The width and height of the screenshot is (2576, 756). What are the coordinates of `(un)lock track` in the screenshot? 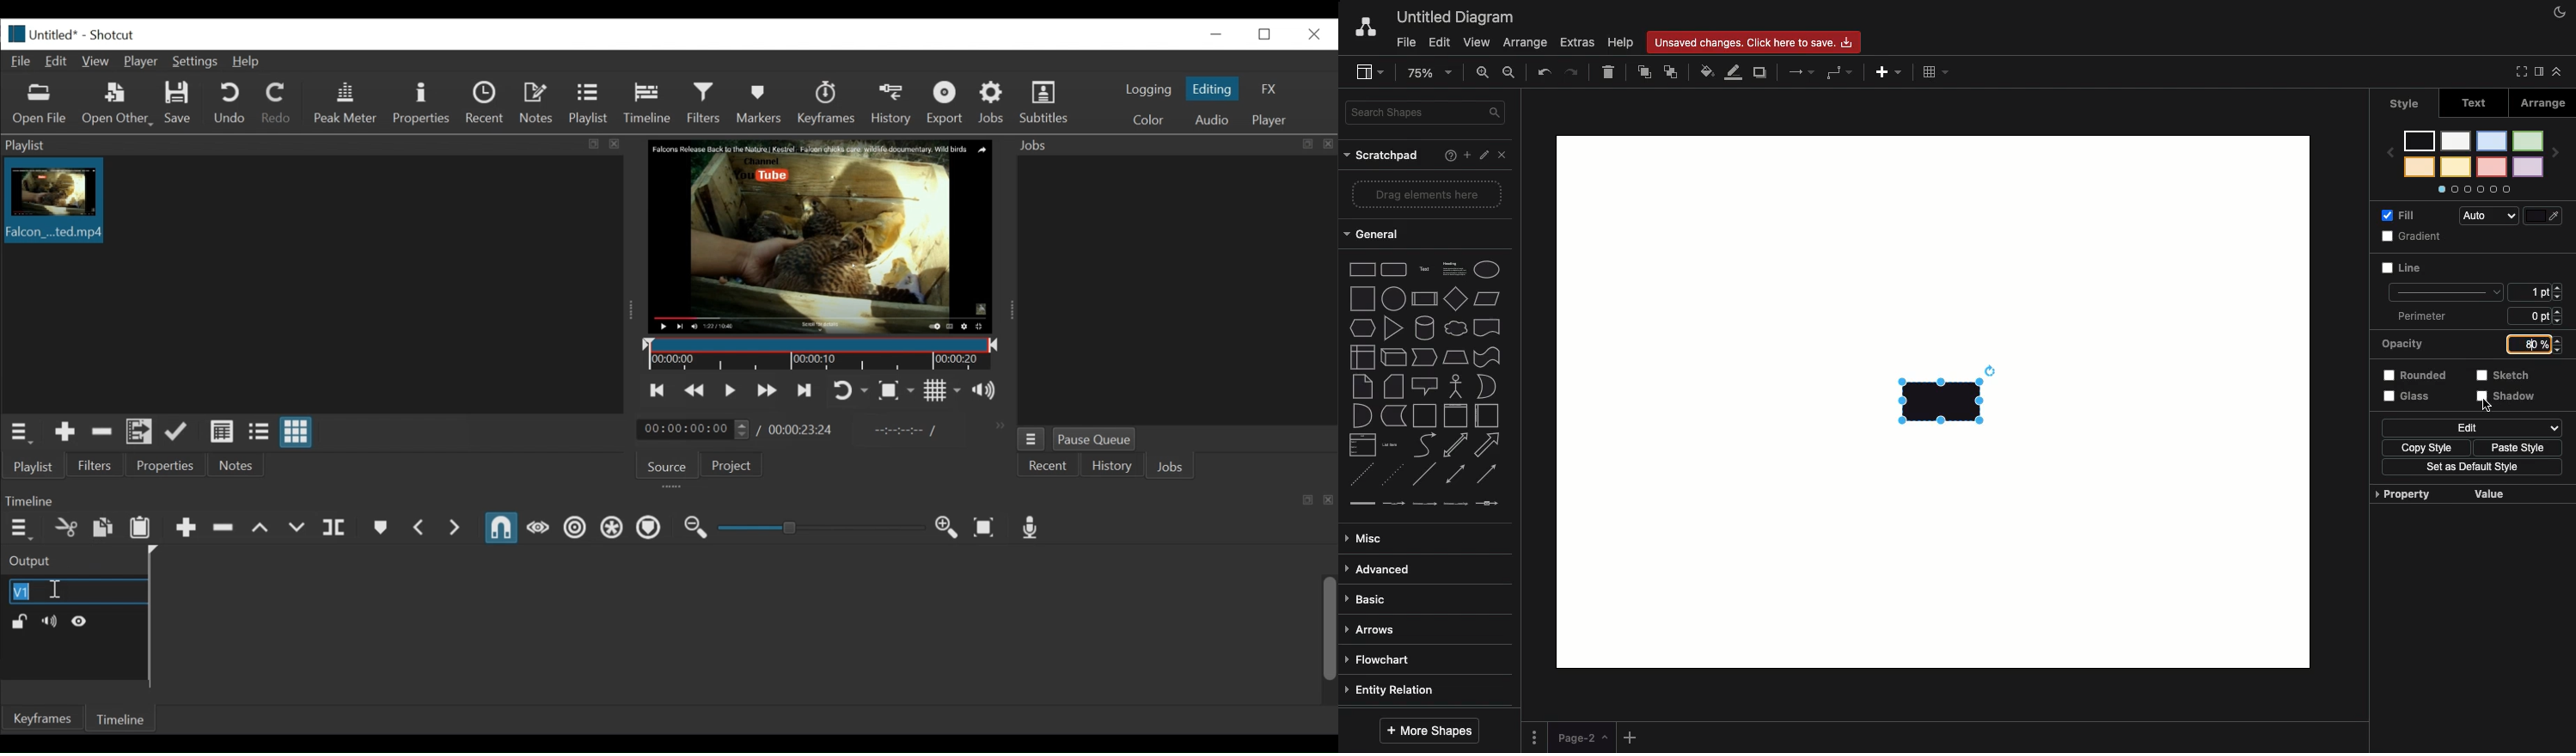 It's located at (19, 621).